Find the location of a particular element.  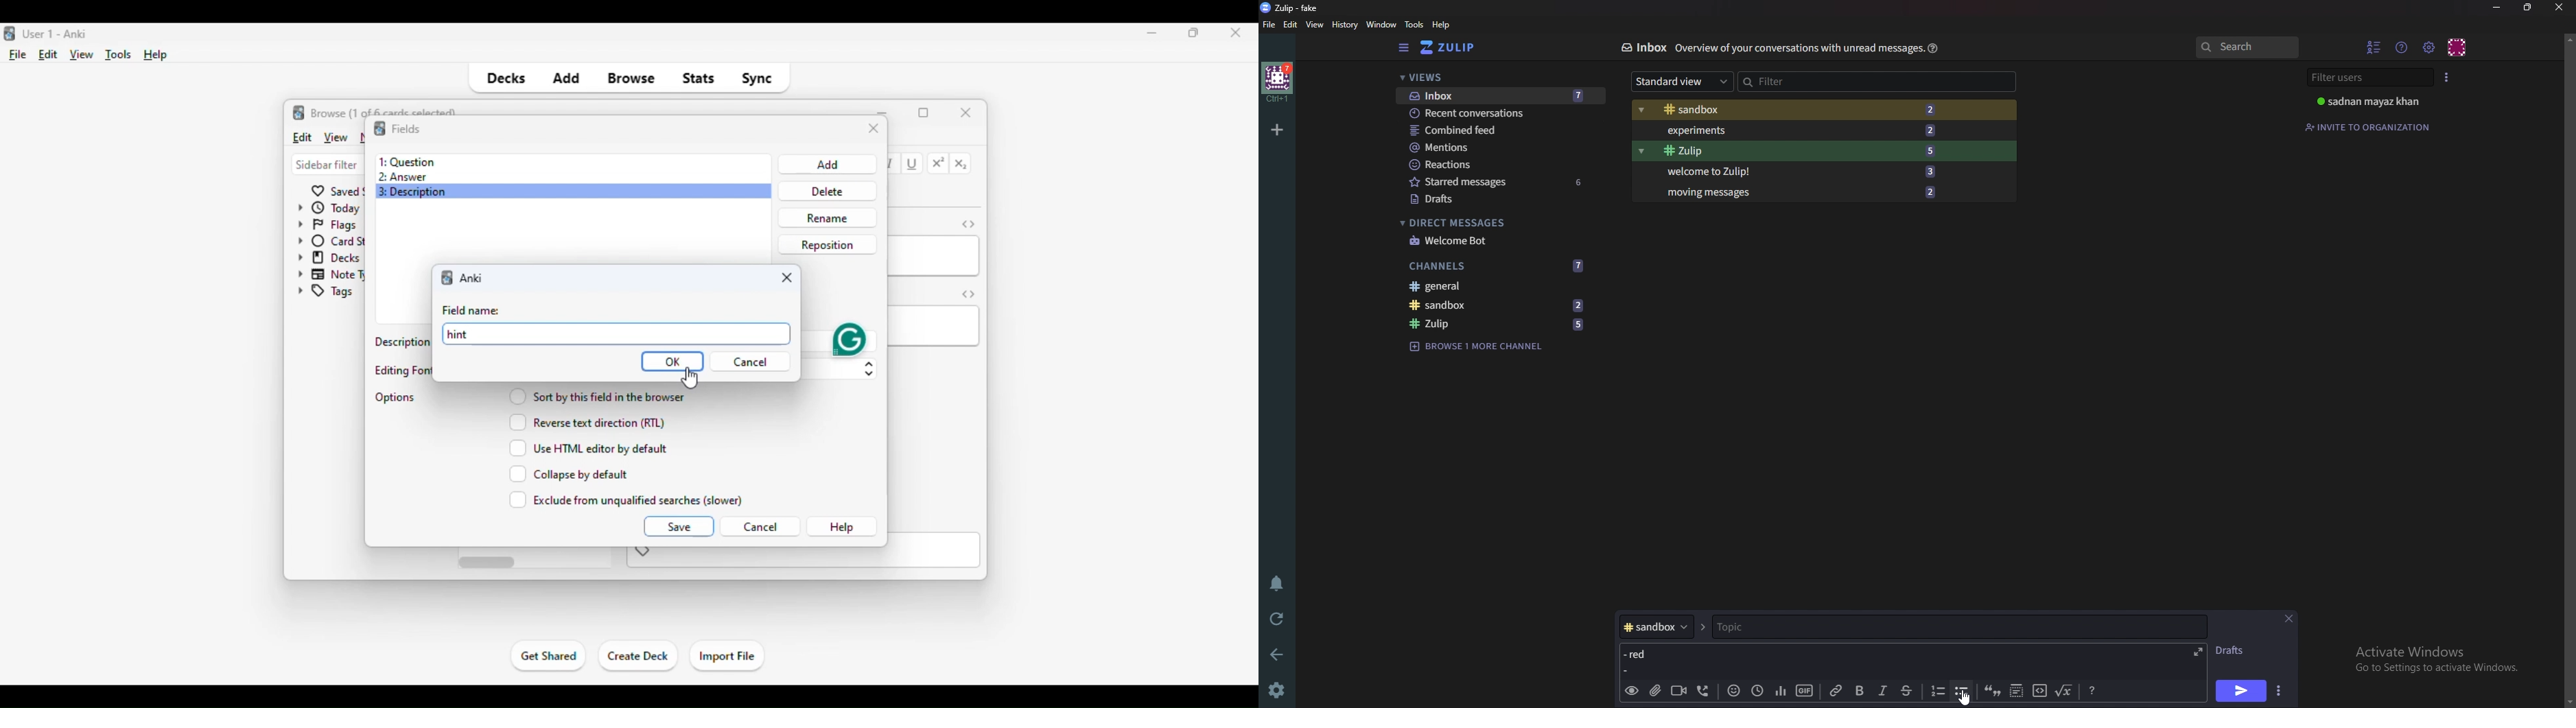

2: Answer is located at coordinates (403, 178).